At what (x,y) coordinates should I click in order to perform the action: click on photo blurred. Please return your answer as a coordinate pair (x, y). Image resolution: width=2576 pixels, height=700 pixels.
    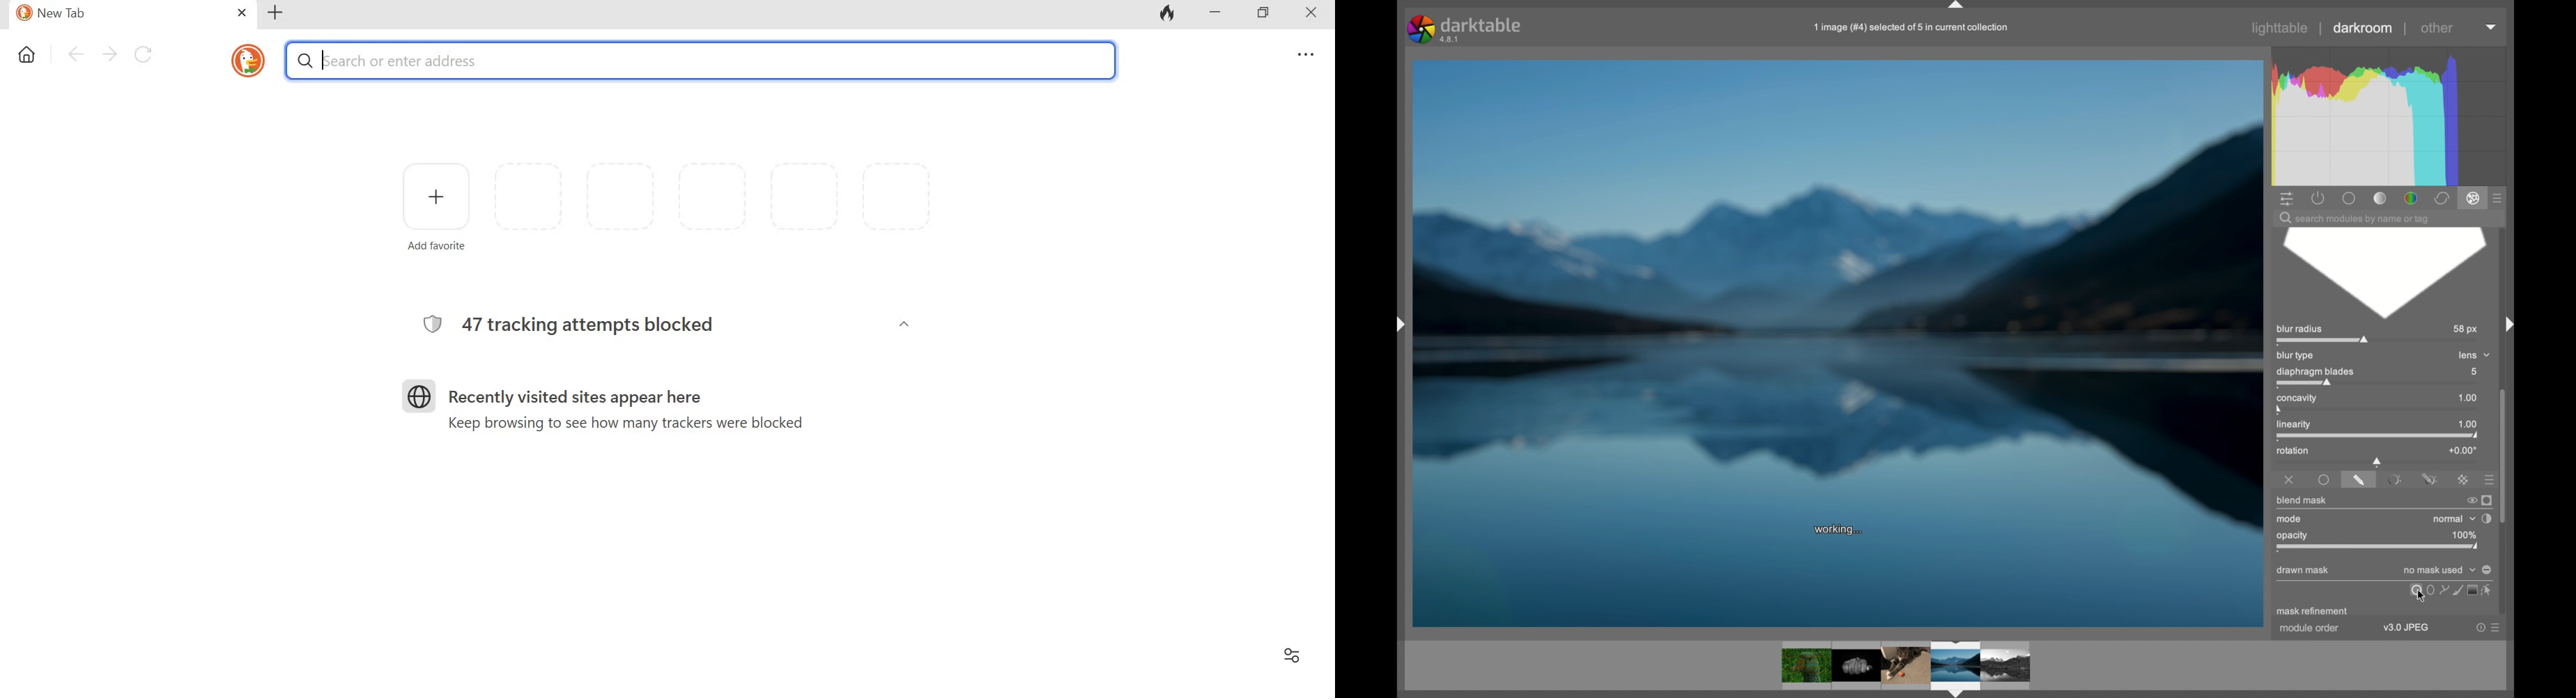
    Looking at the image, I should click on (1842, 289).